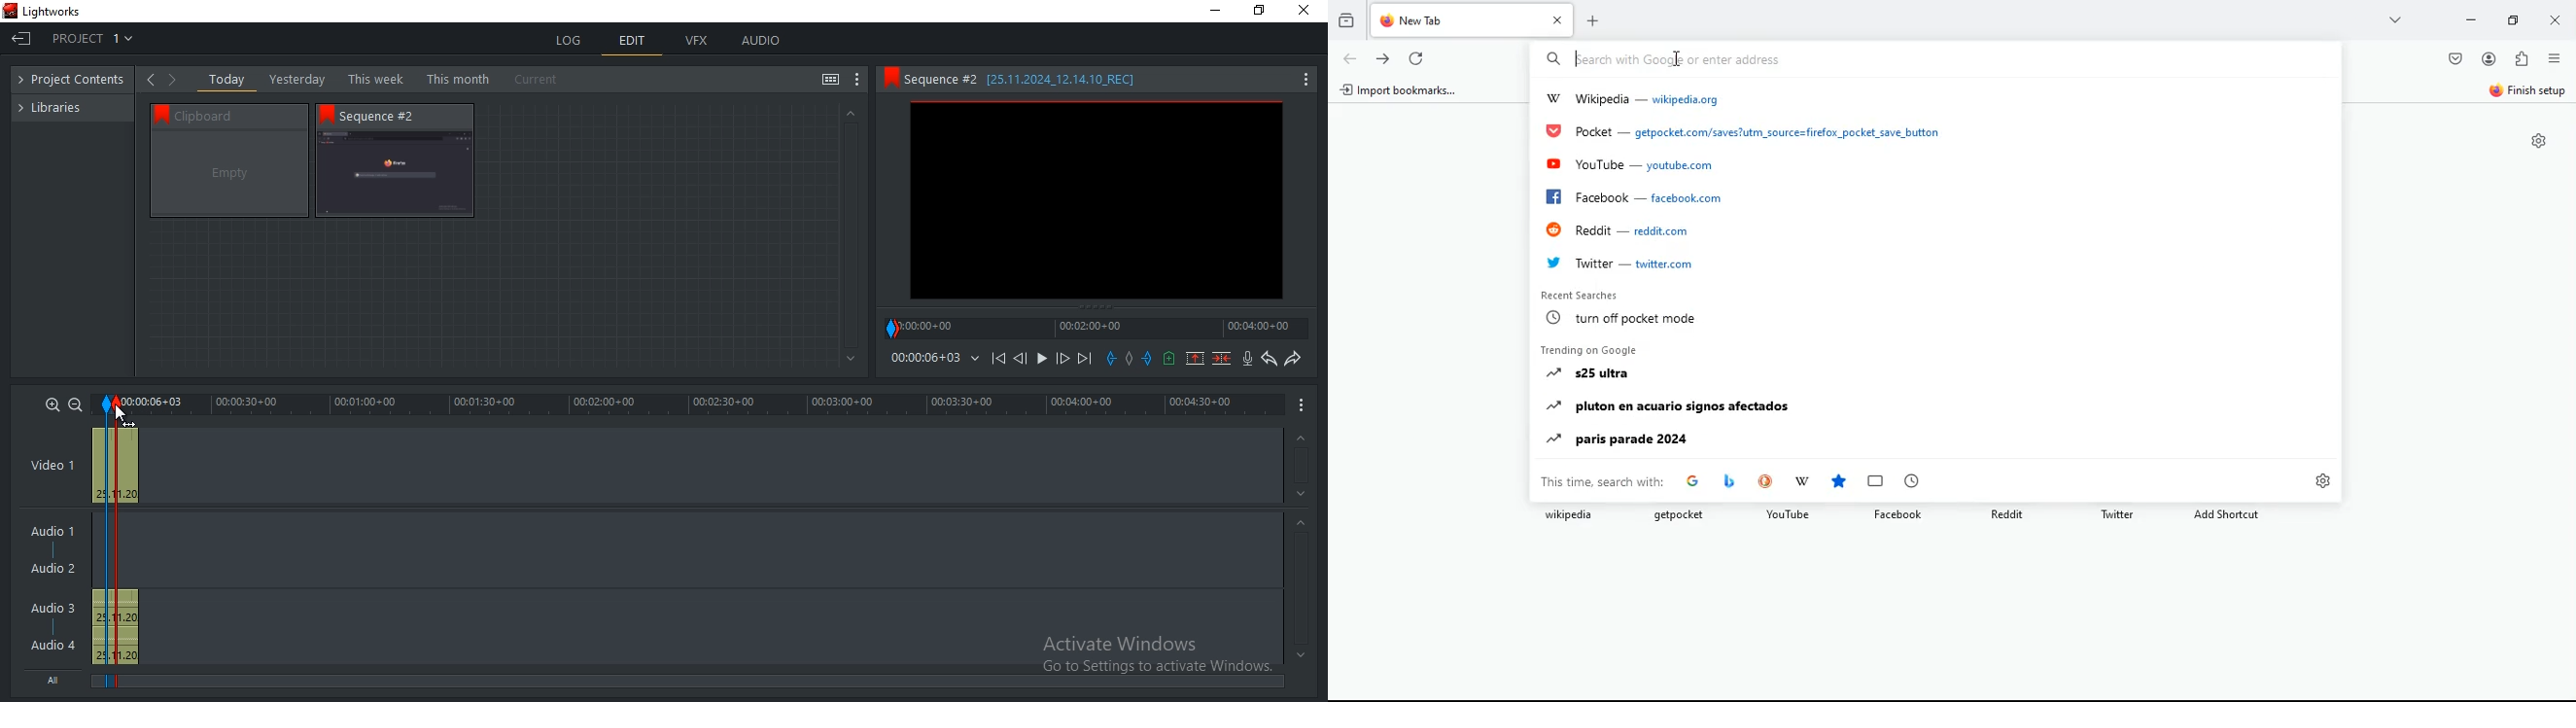  I want to click on sequence 2, so click(1097, 202).